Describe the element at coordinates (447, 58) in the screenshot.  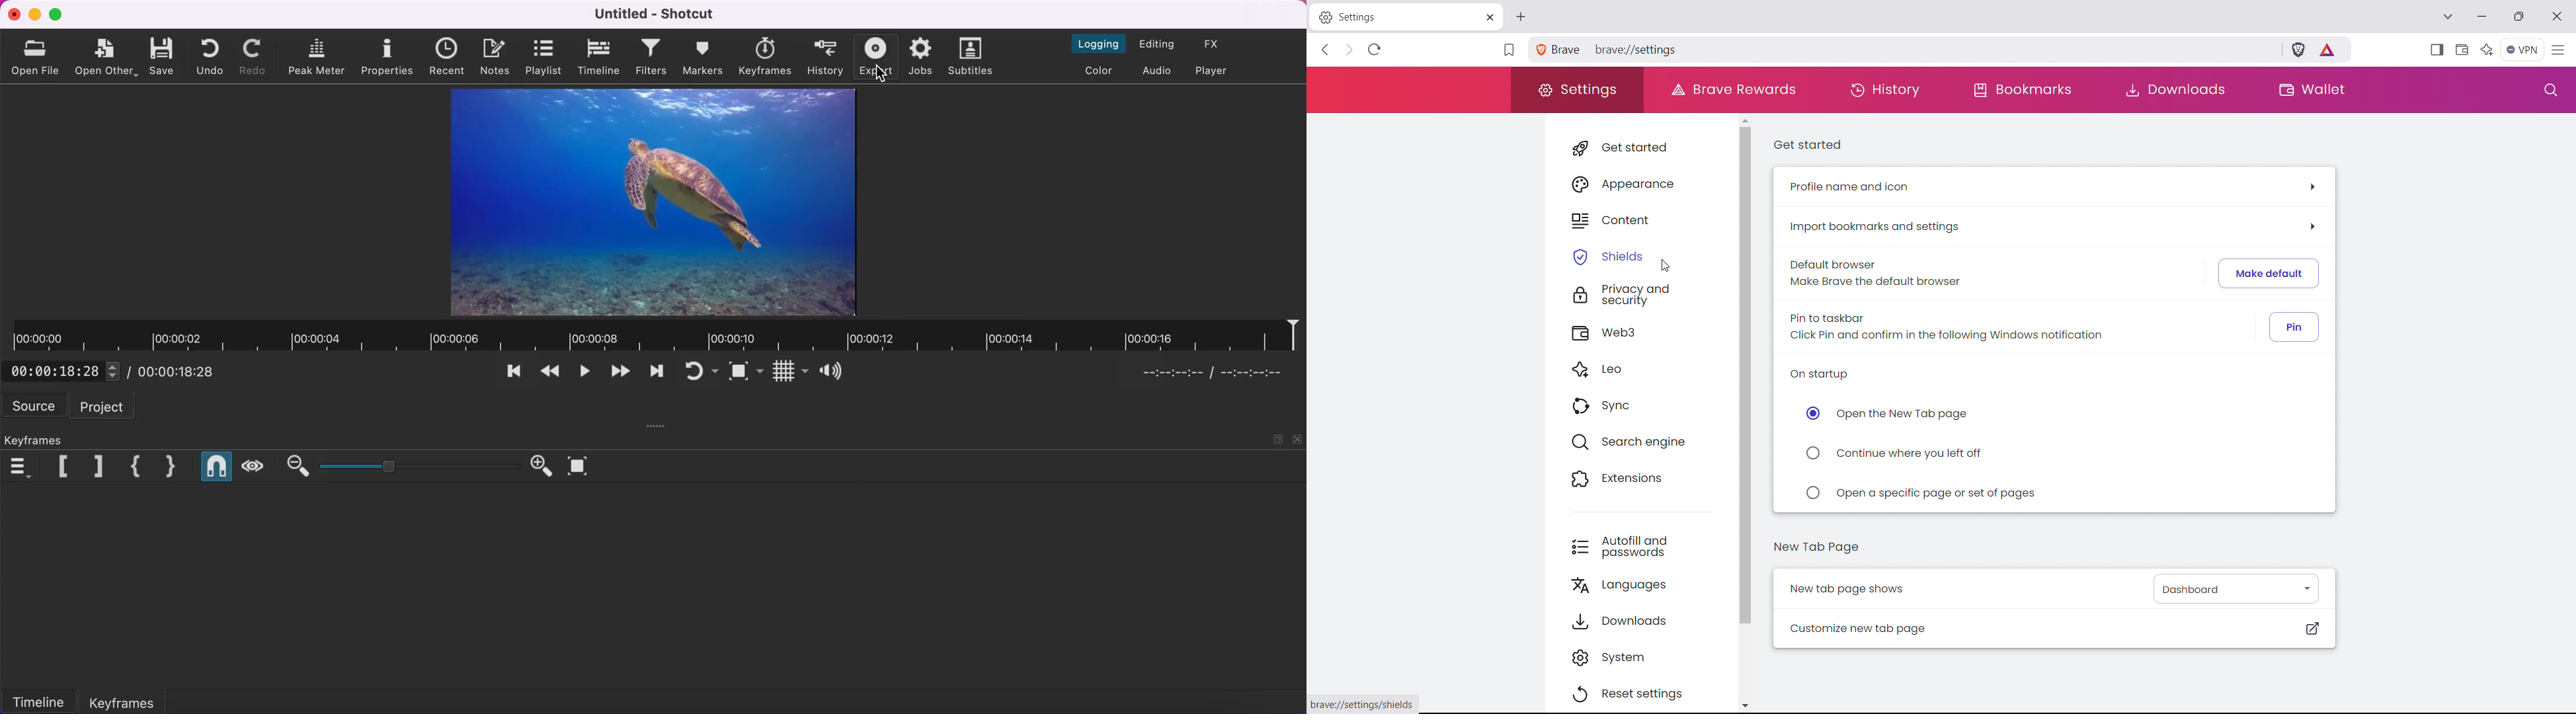
I see `recent` at that location.